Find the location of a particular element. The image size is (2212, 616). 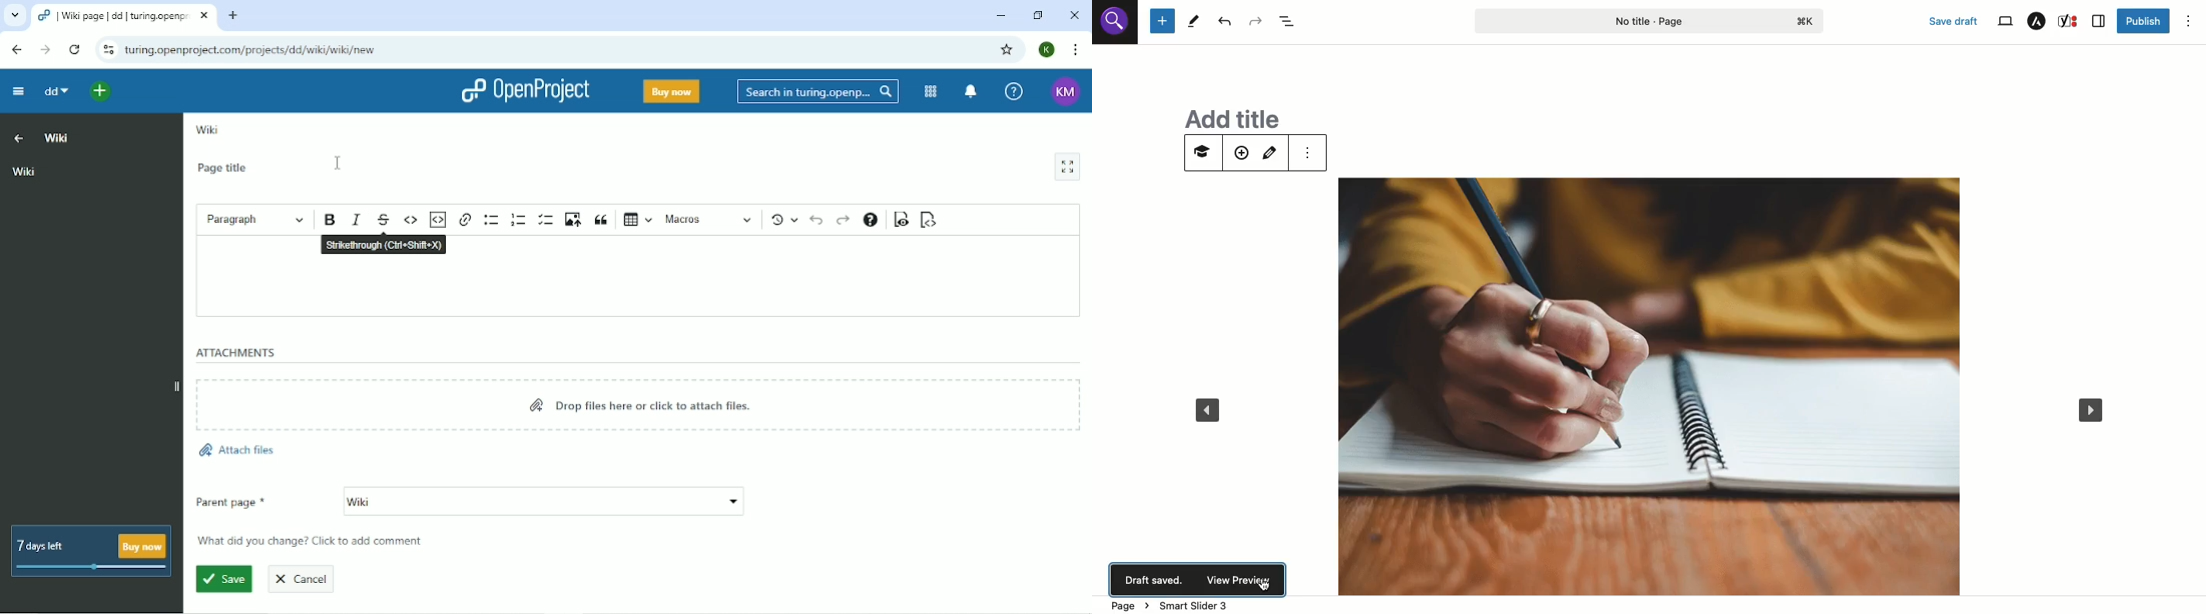

Modules is located at coordinates (929, 92).